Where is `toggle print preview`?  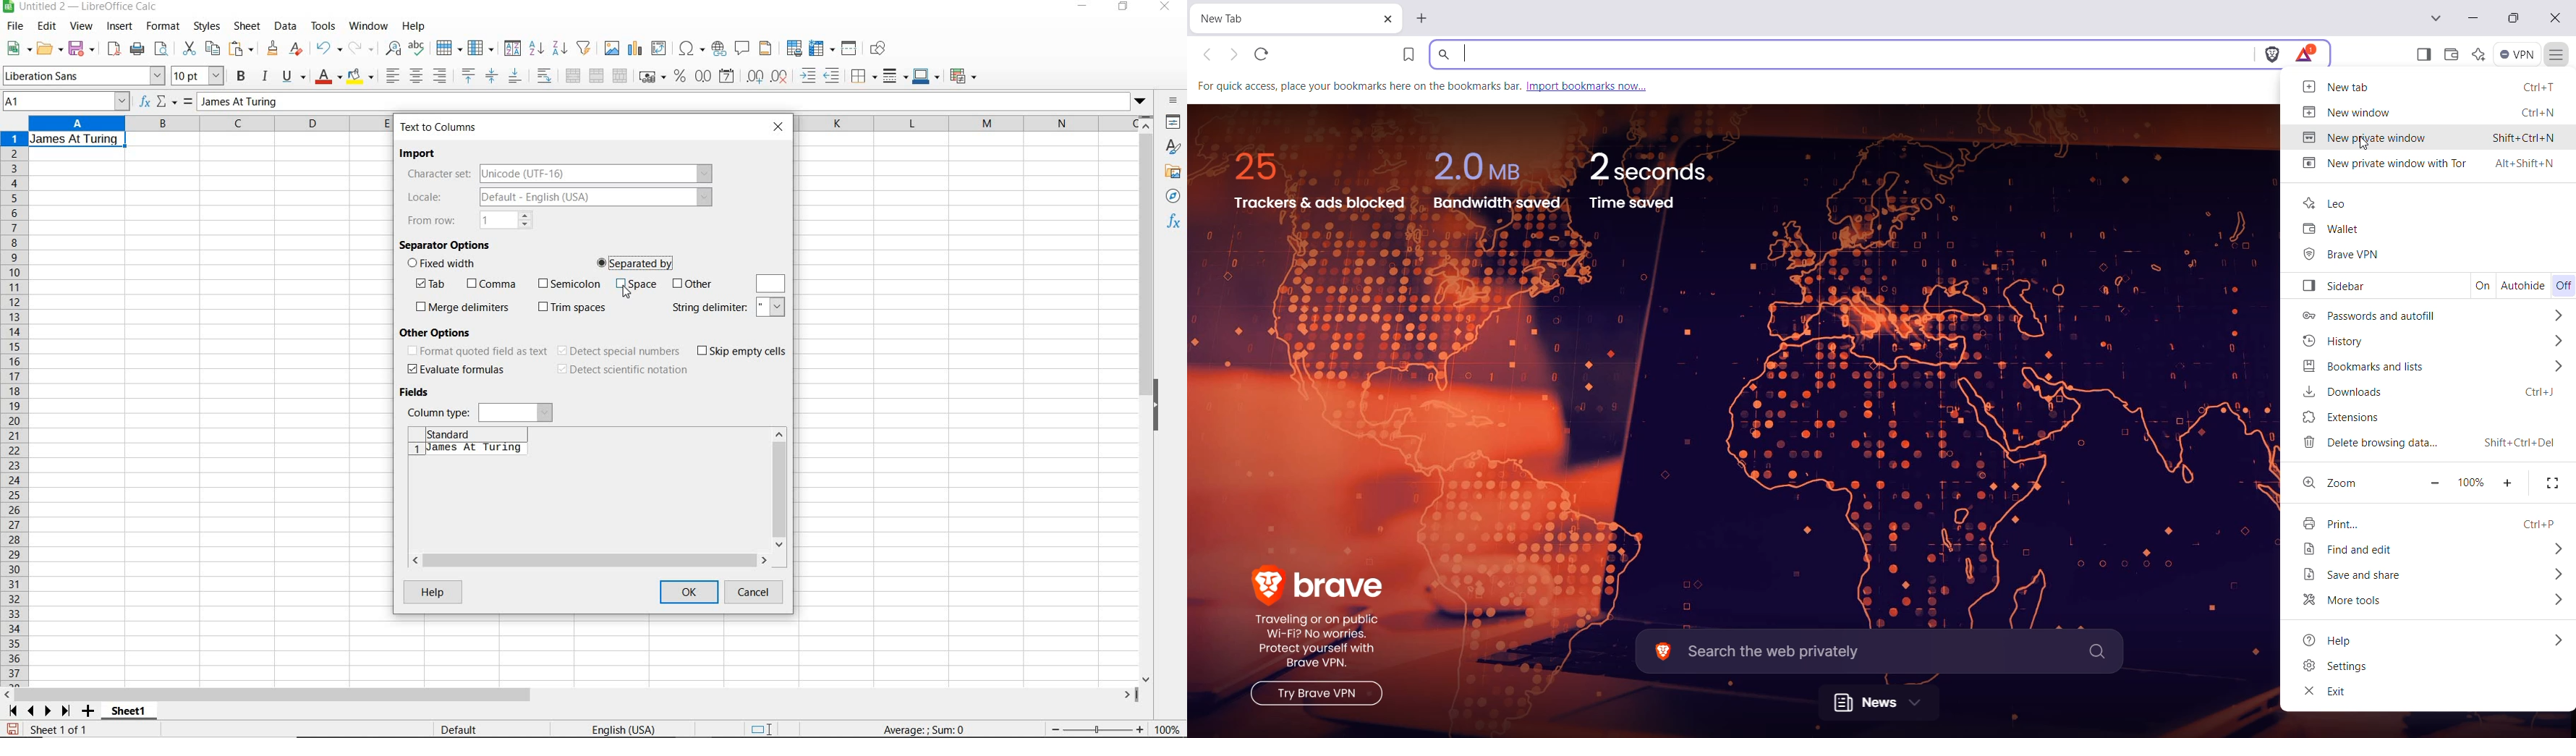 toggle print preview is located at coordinates (164, 50).